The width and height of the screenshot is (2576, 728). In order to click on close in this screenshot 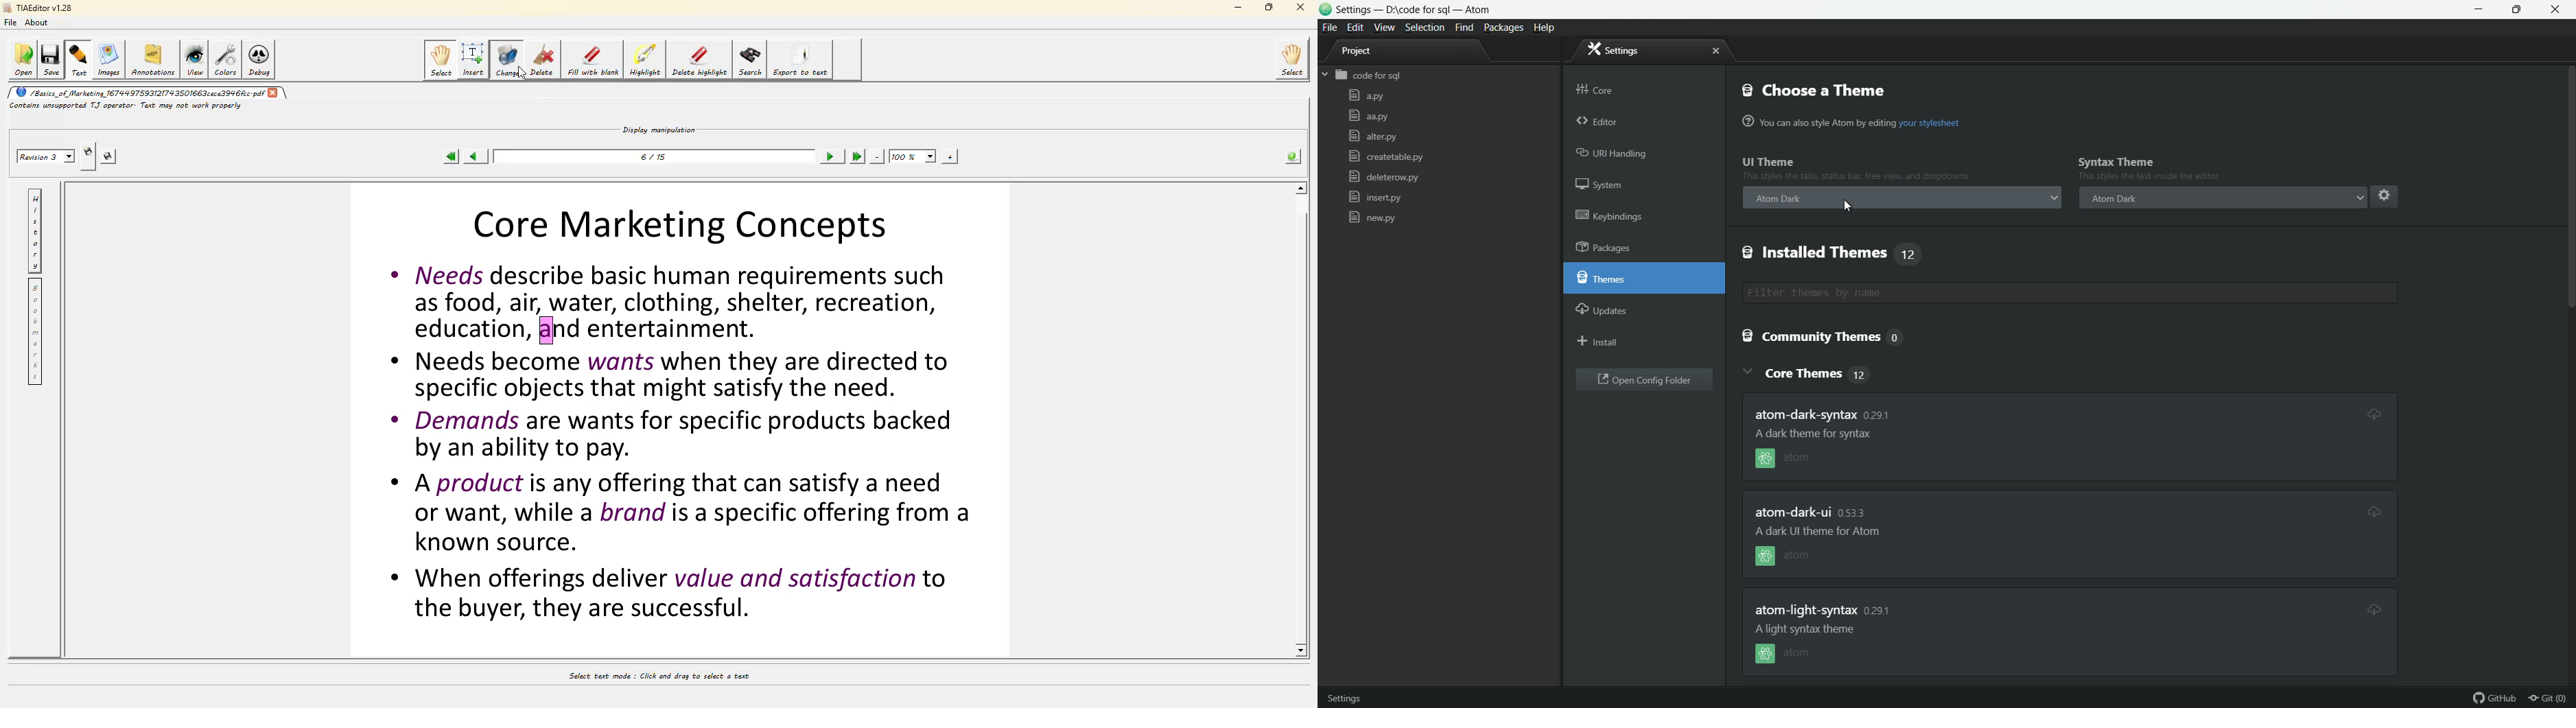, I will do `click(1716, 51)`.